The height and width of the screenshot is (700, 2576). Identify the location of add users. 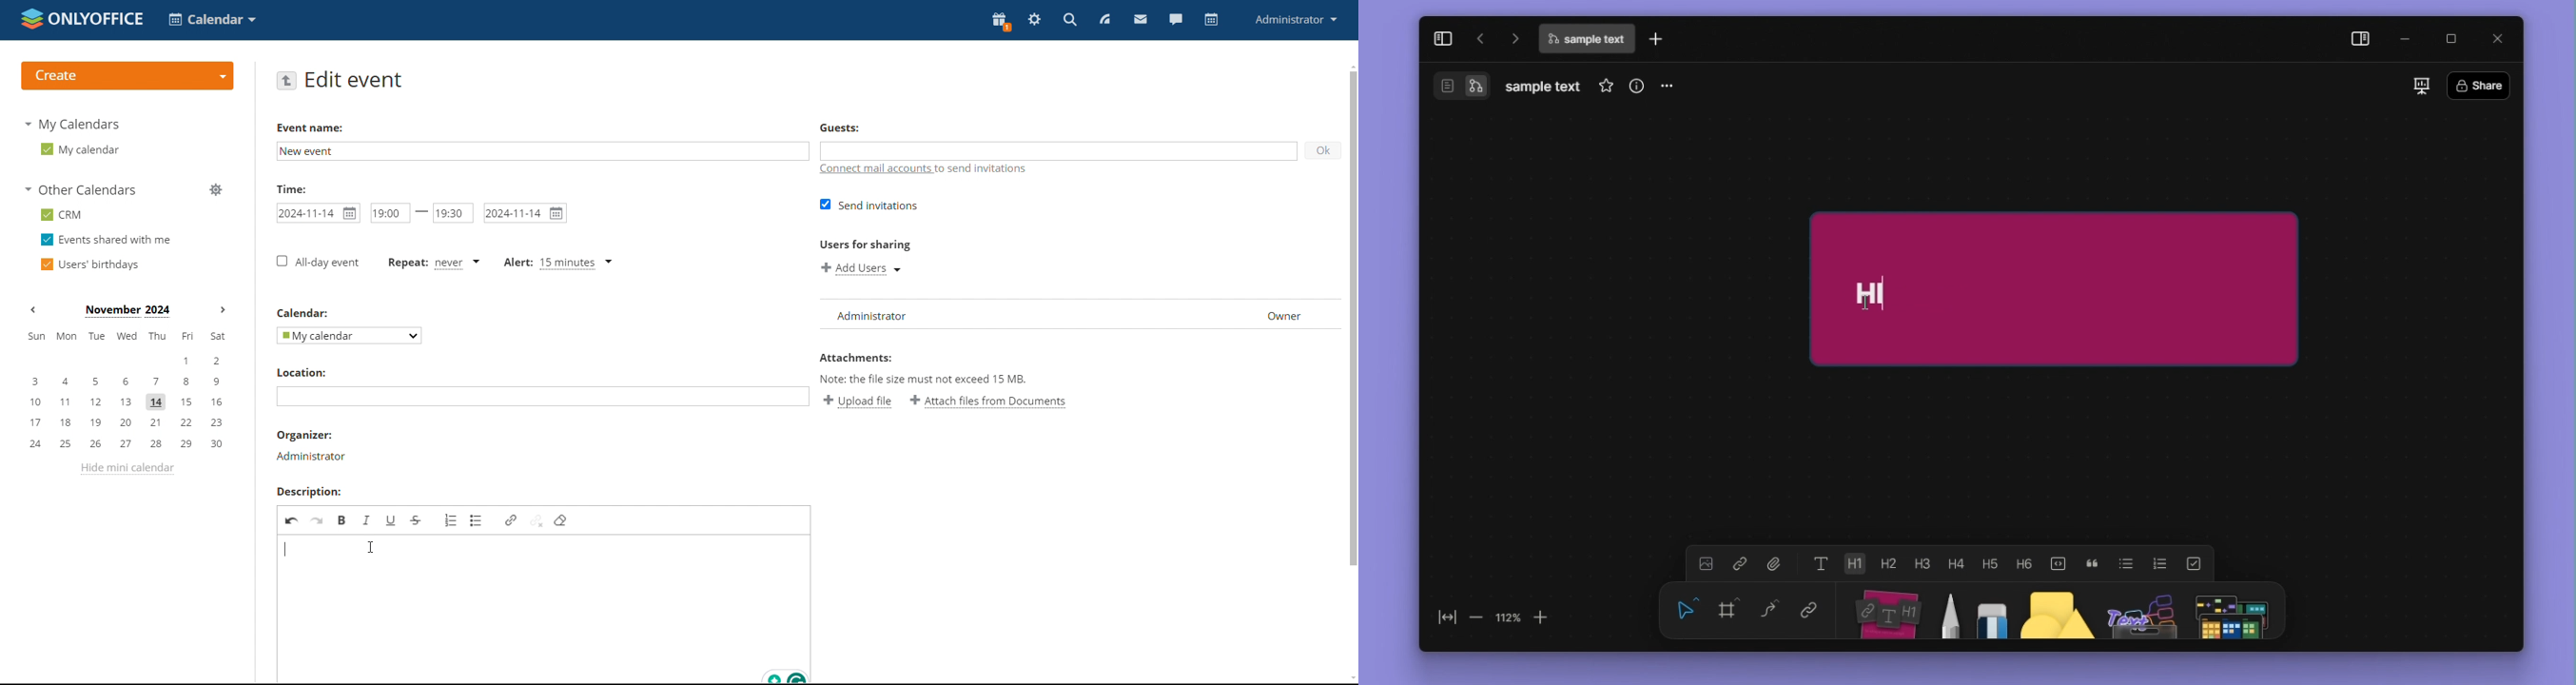
(861, 269).